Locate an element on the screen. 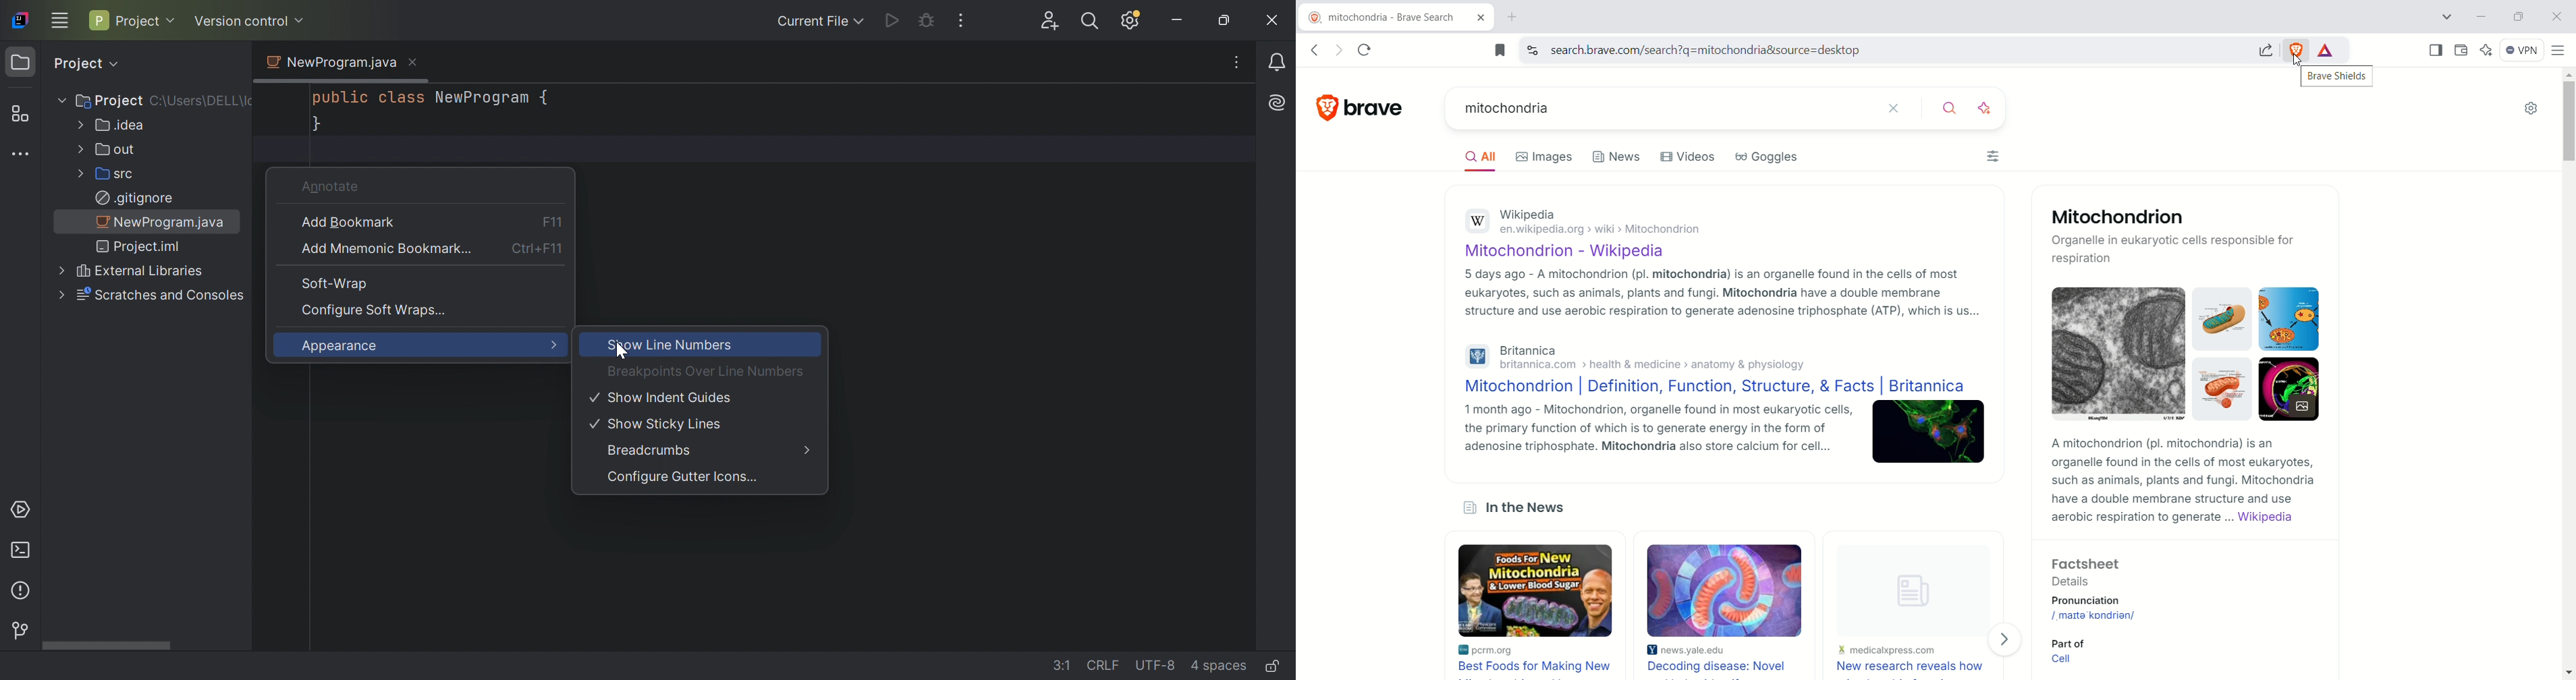  Breakpoints Over Line Numbers is located at coordinates (706, 371).